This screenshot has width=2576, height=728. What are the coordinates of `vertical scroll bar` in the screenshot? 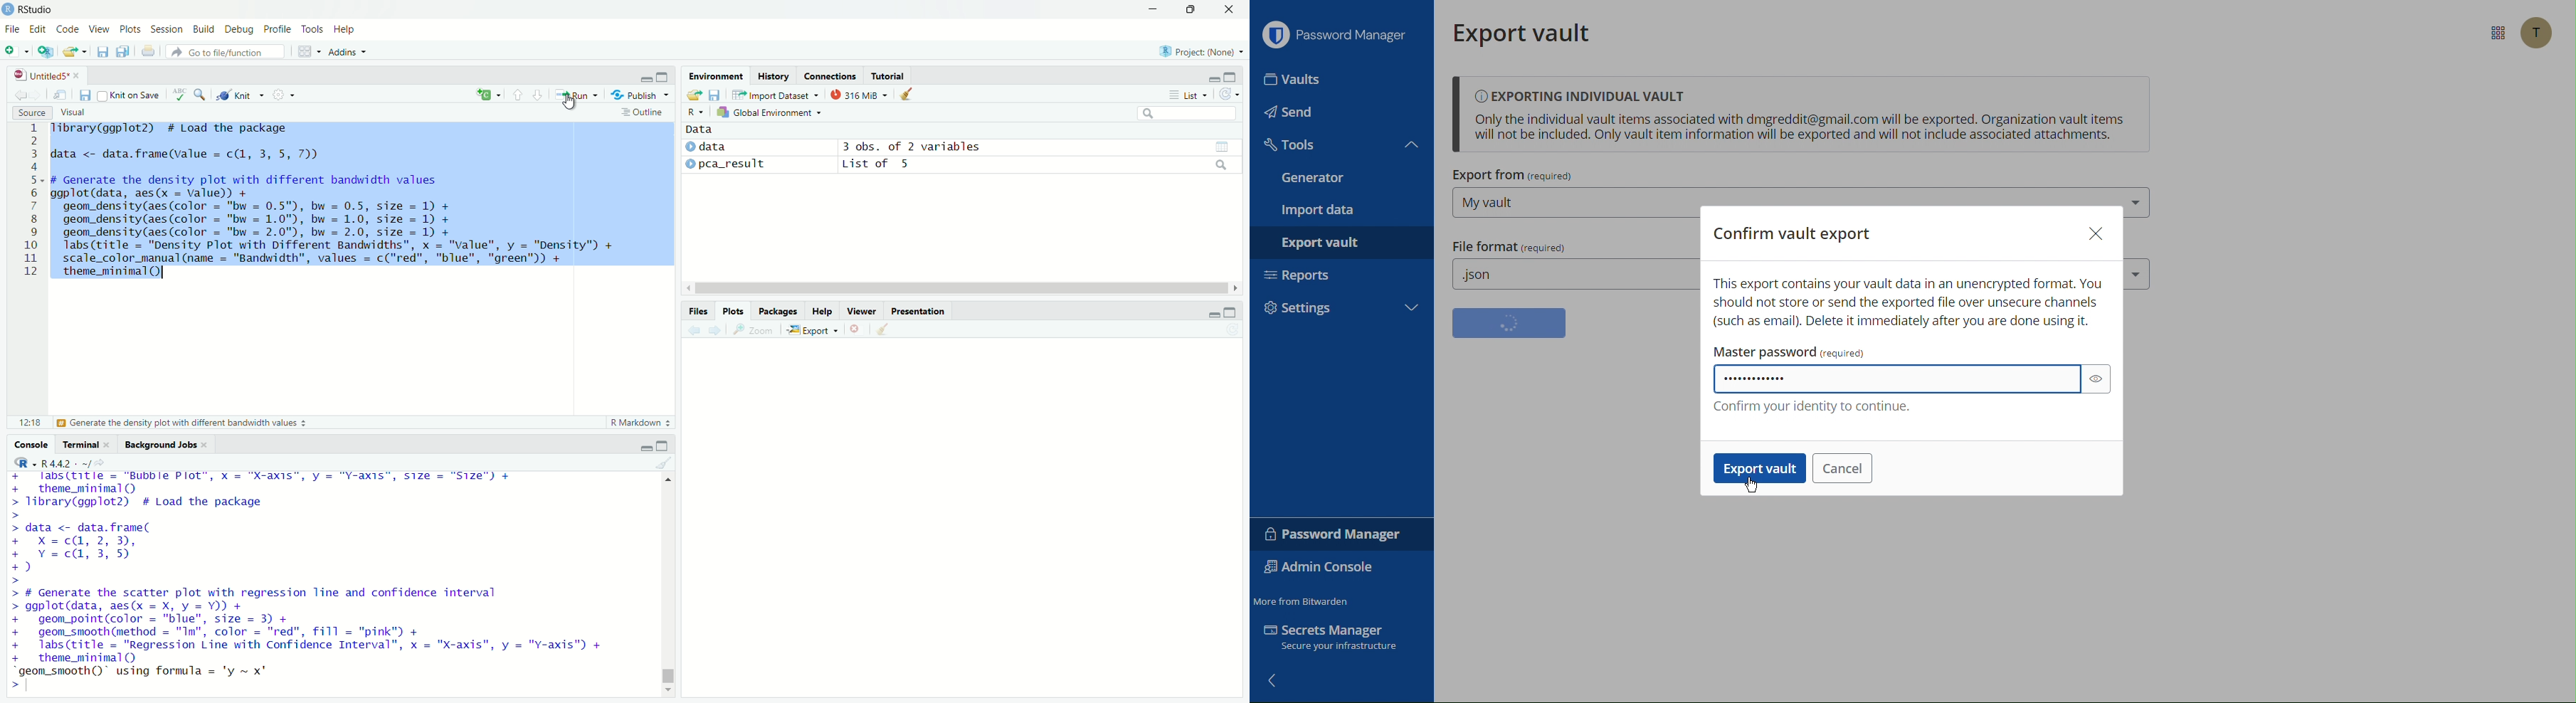 It's located at (669, 583).